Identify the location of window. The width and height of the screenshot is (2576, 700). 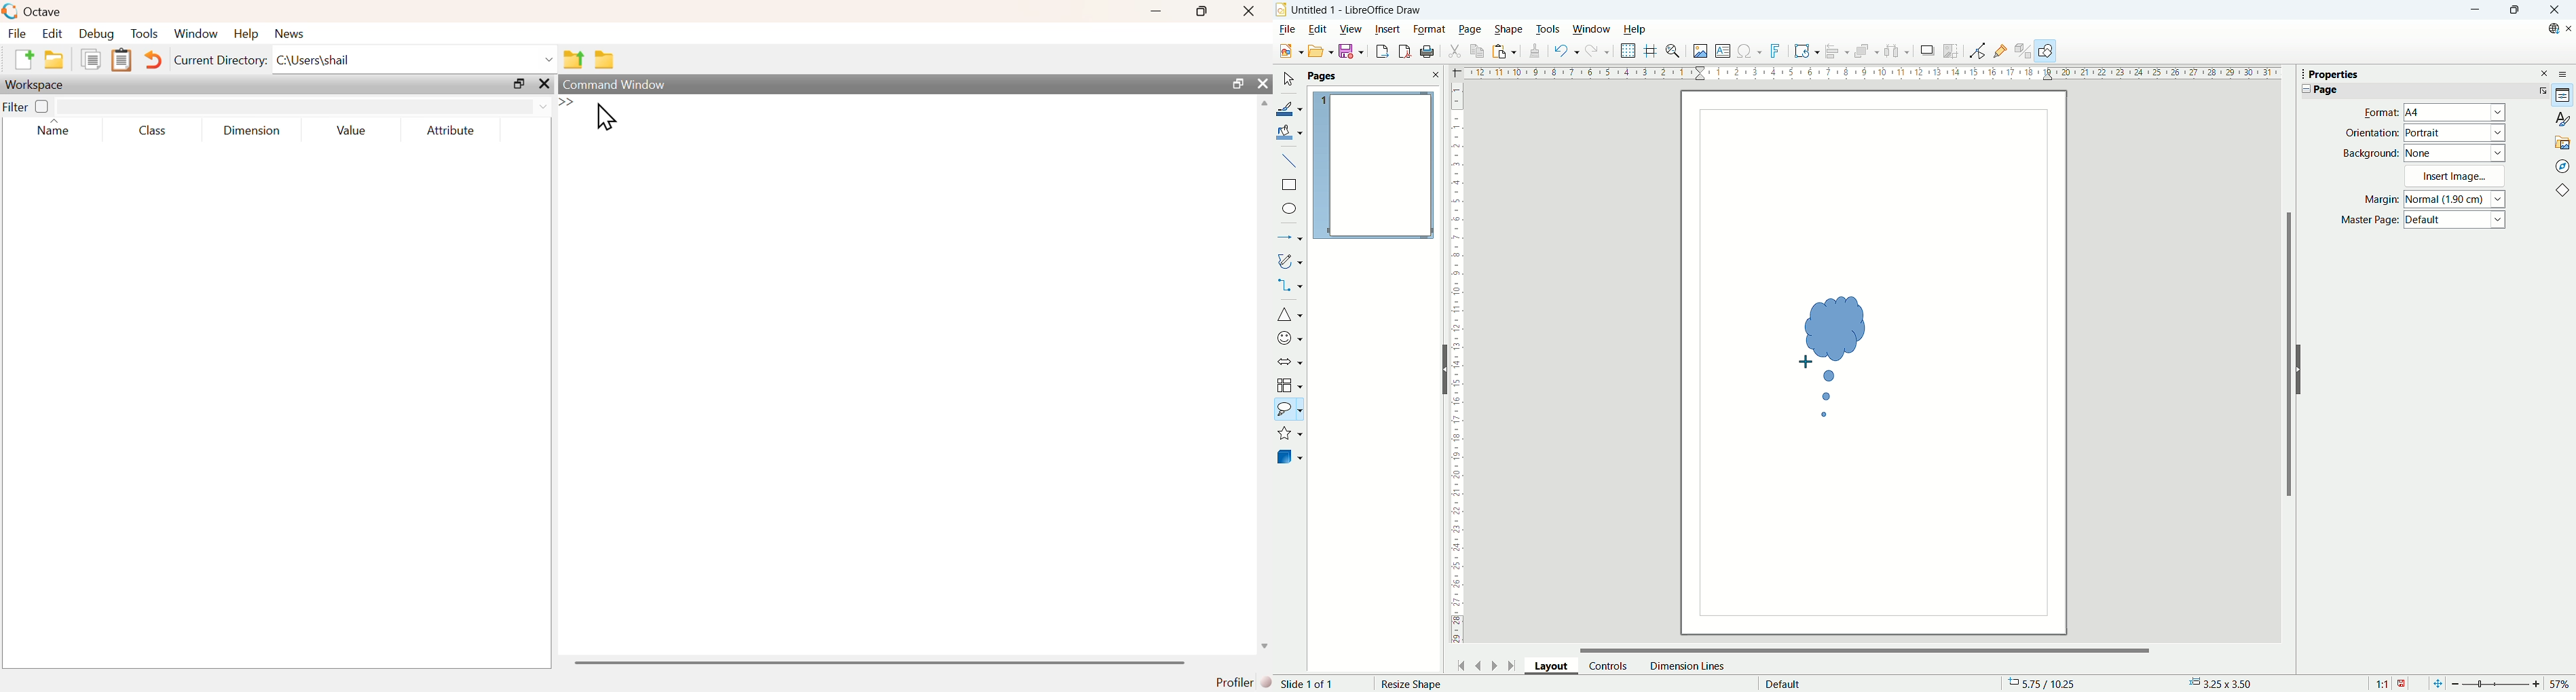
(198, 33).